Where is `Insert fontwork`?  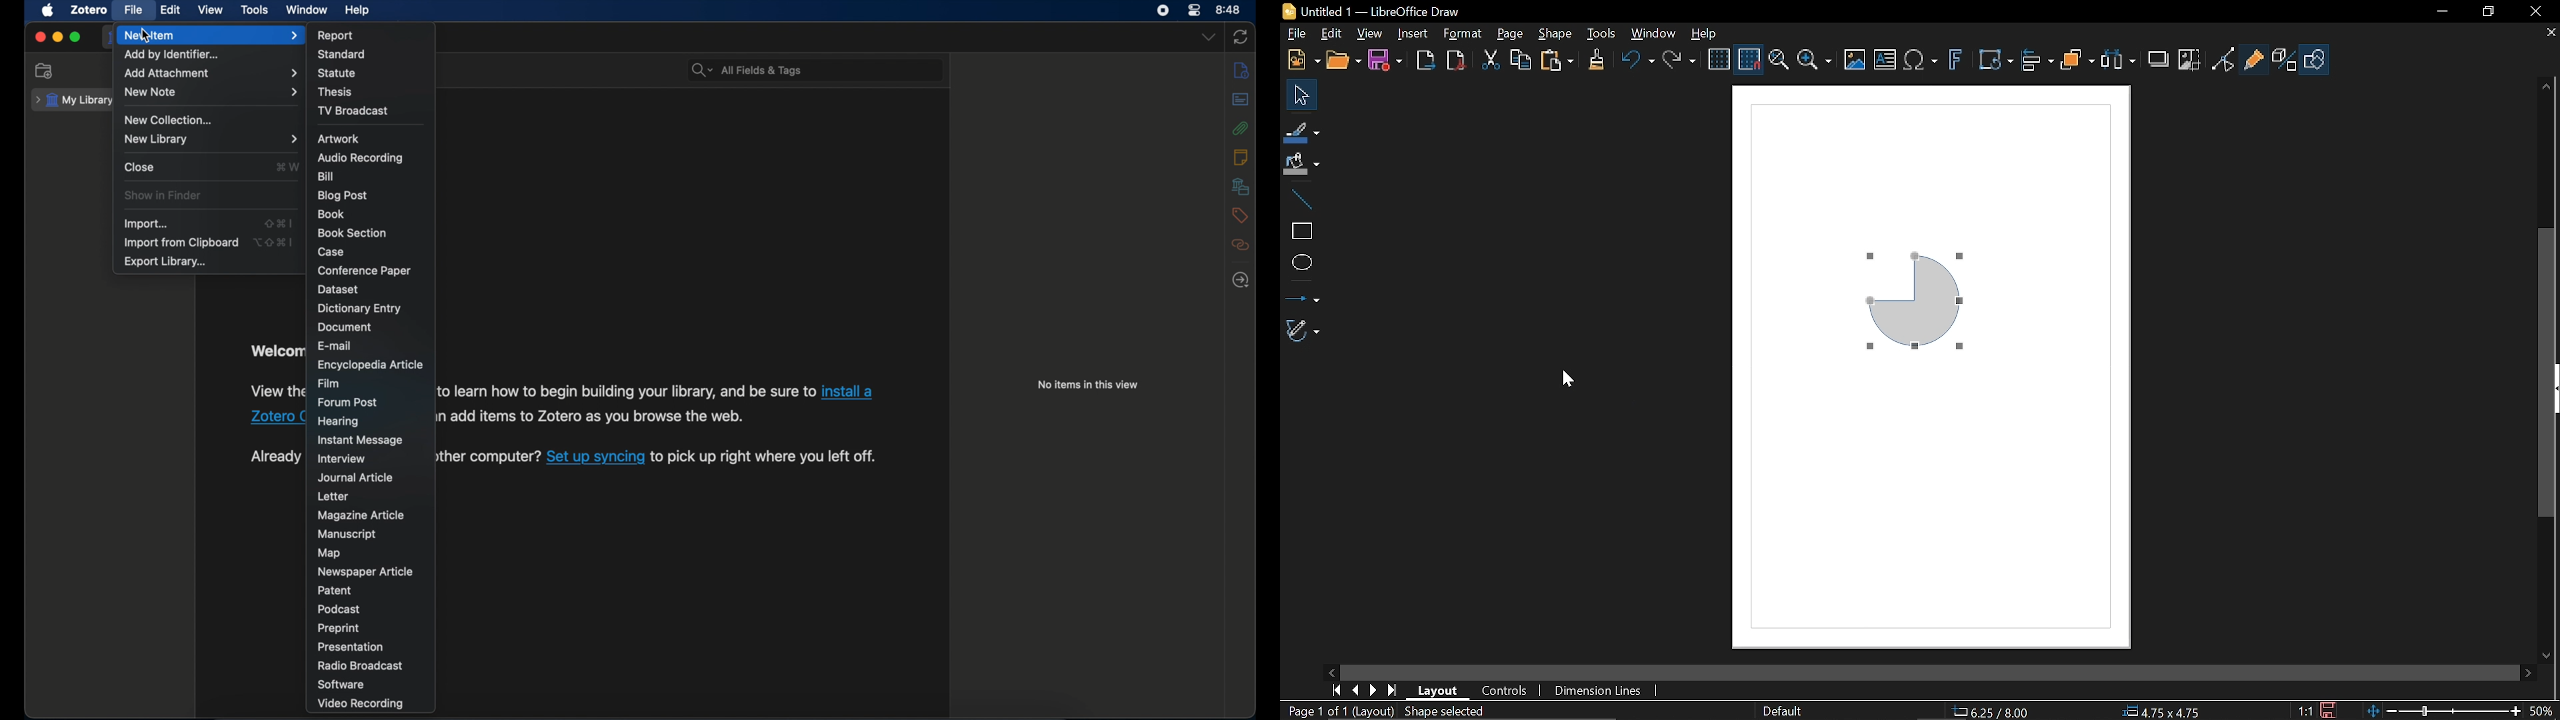
Insert fontwork is located at coordinates (1958, 60).